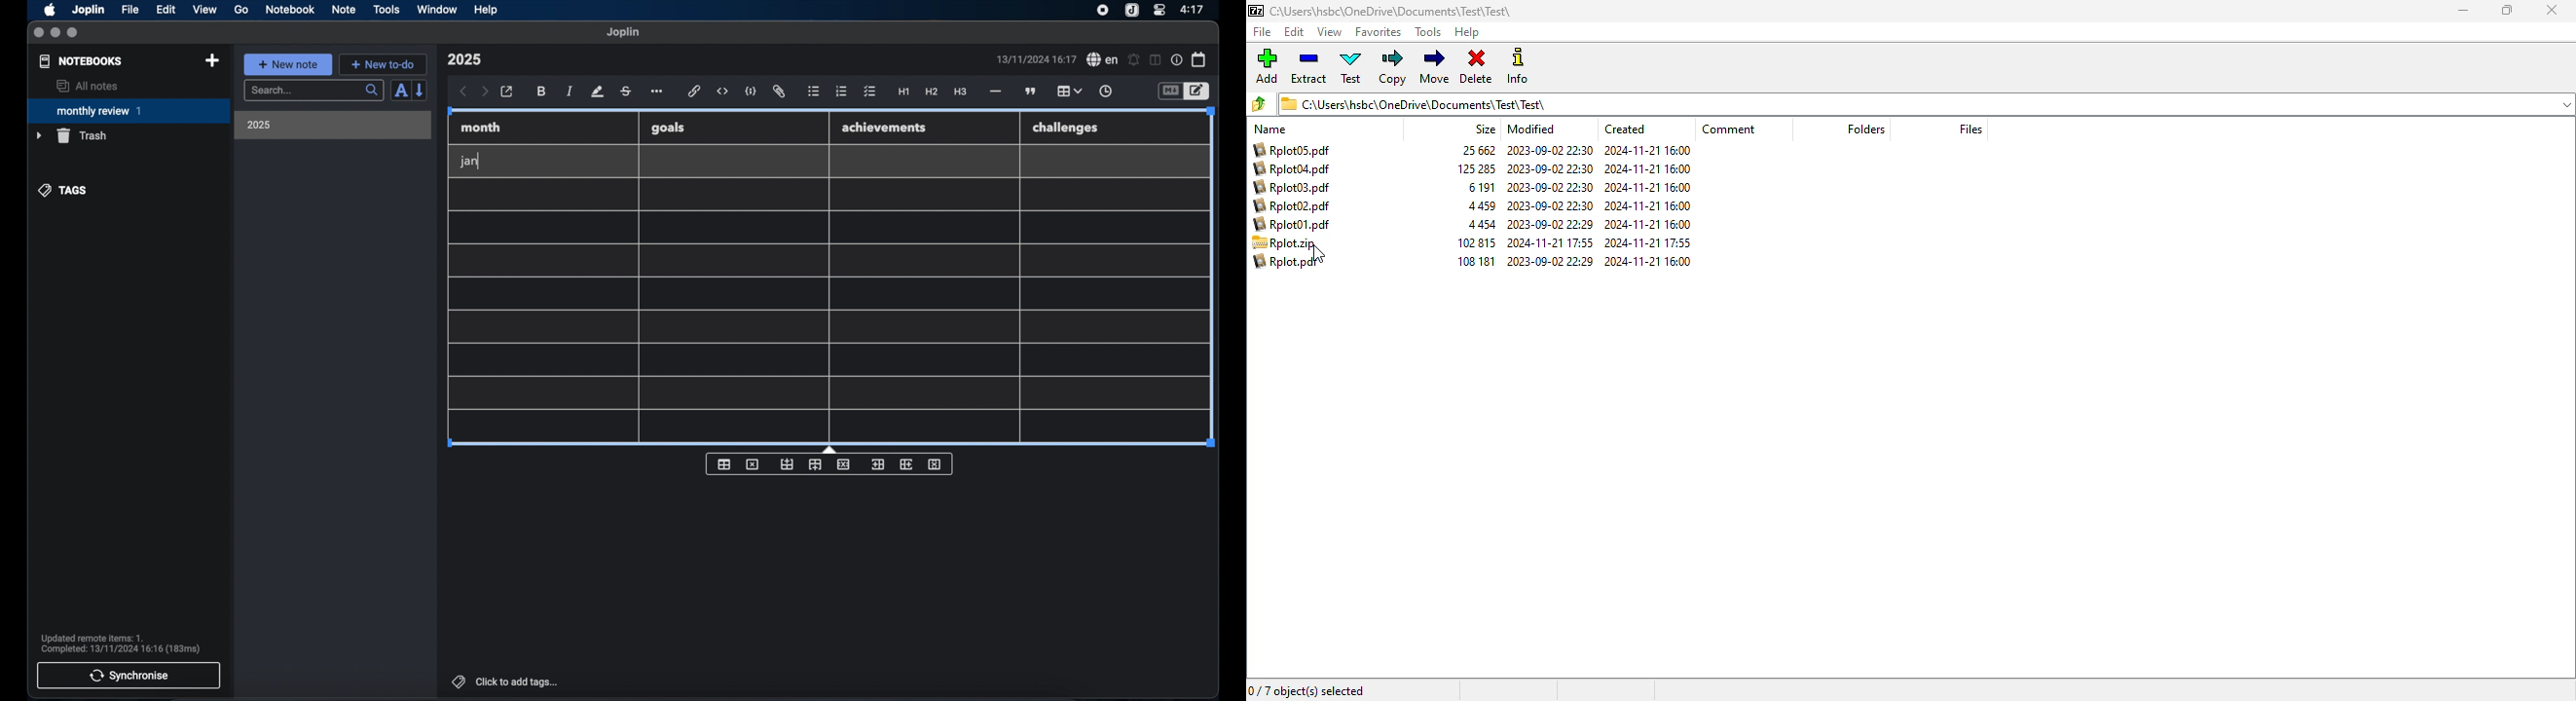 The height and width of the screenshot is (728, 2576). Describe the element at coordinates (487, 10) in the screenshot. I see `help` at that location.